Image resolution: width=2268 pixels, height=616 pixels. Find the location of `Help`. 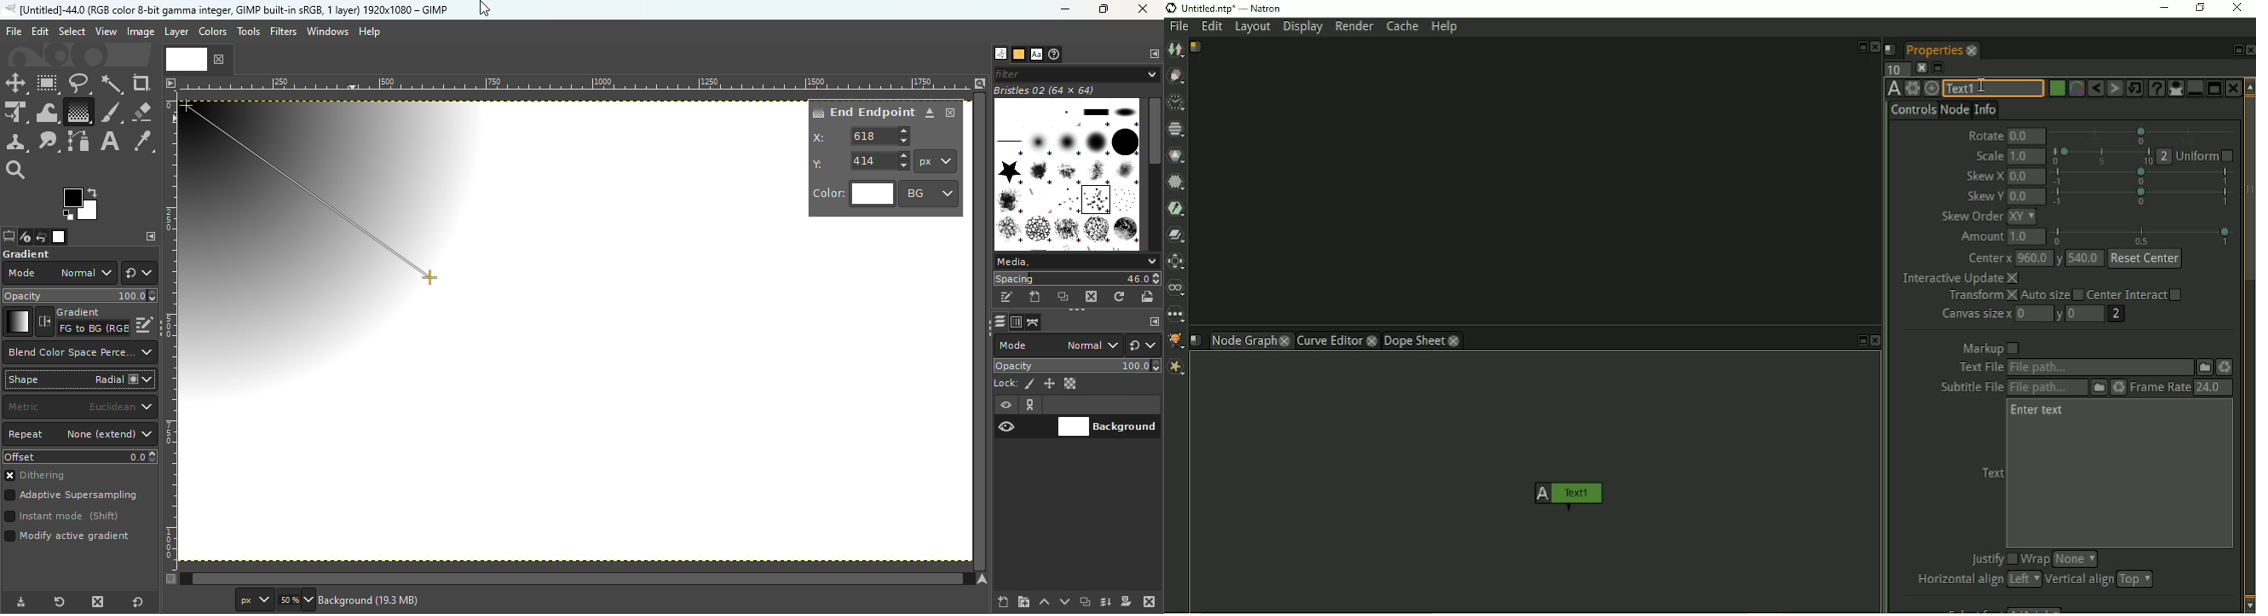

Help is located at coordinates (372, 32).